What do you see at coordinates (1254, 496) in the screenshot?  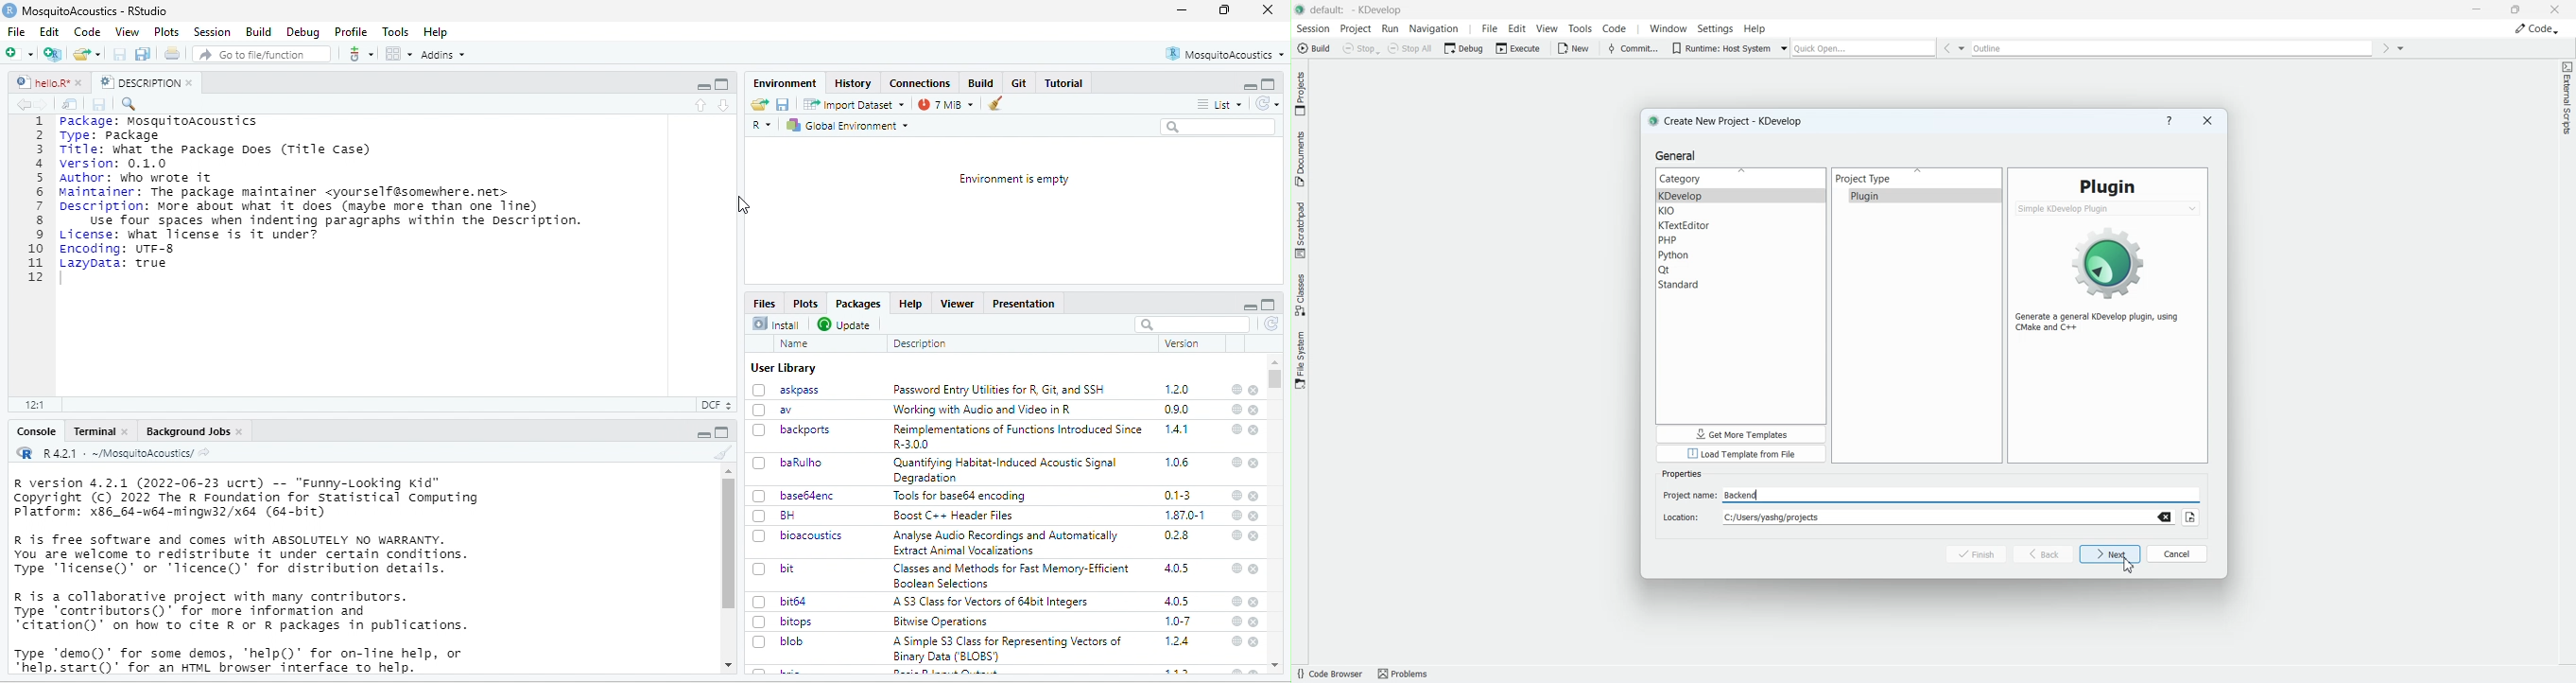 I see `close` at bounding box center [1254, 496].